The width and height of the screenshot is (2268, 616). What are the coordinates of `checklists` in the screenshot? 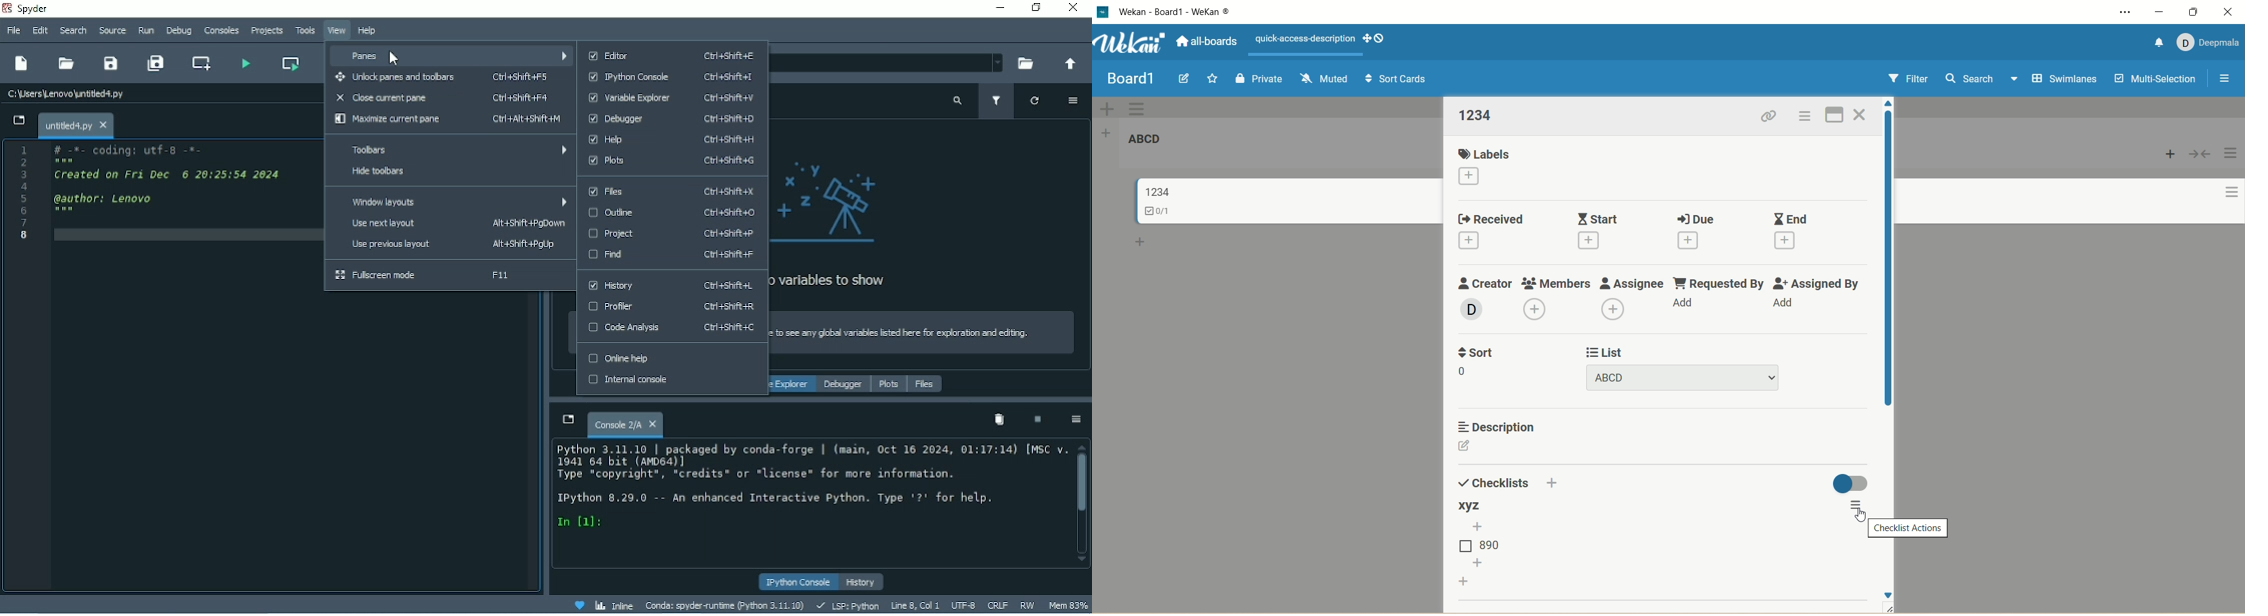 It's located at (1494, 482).